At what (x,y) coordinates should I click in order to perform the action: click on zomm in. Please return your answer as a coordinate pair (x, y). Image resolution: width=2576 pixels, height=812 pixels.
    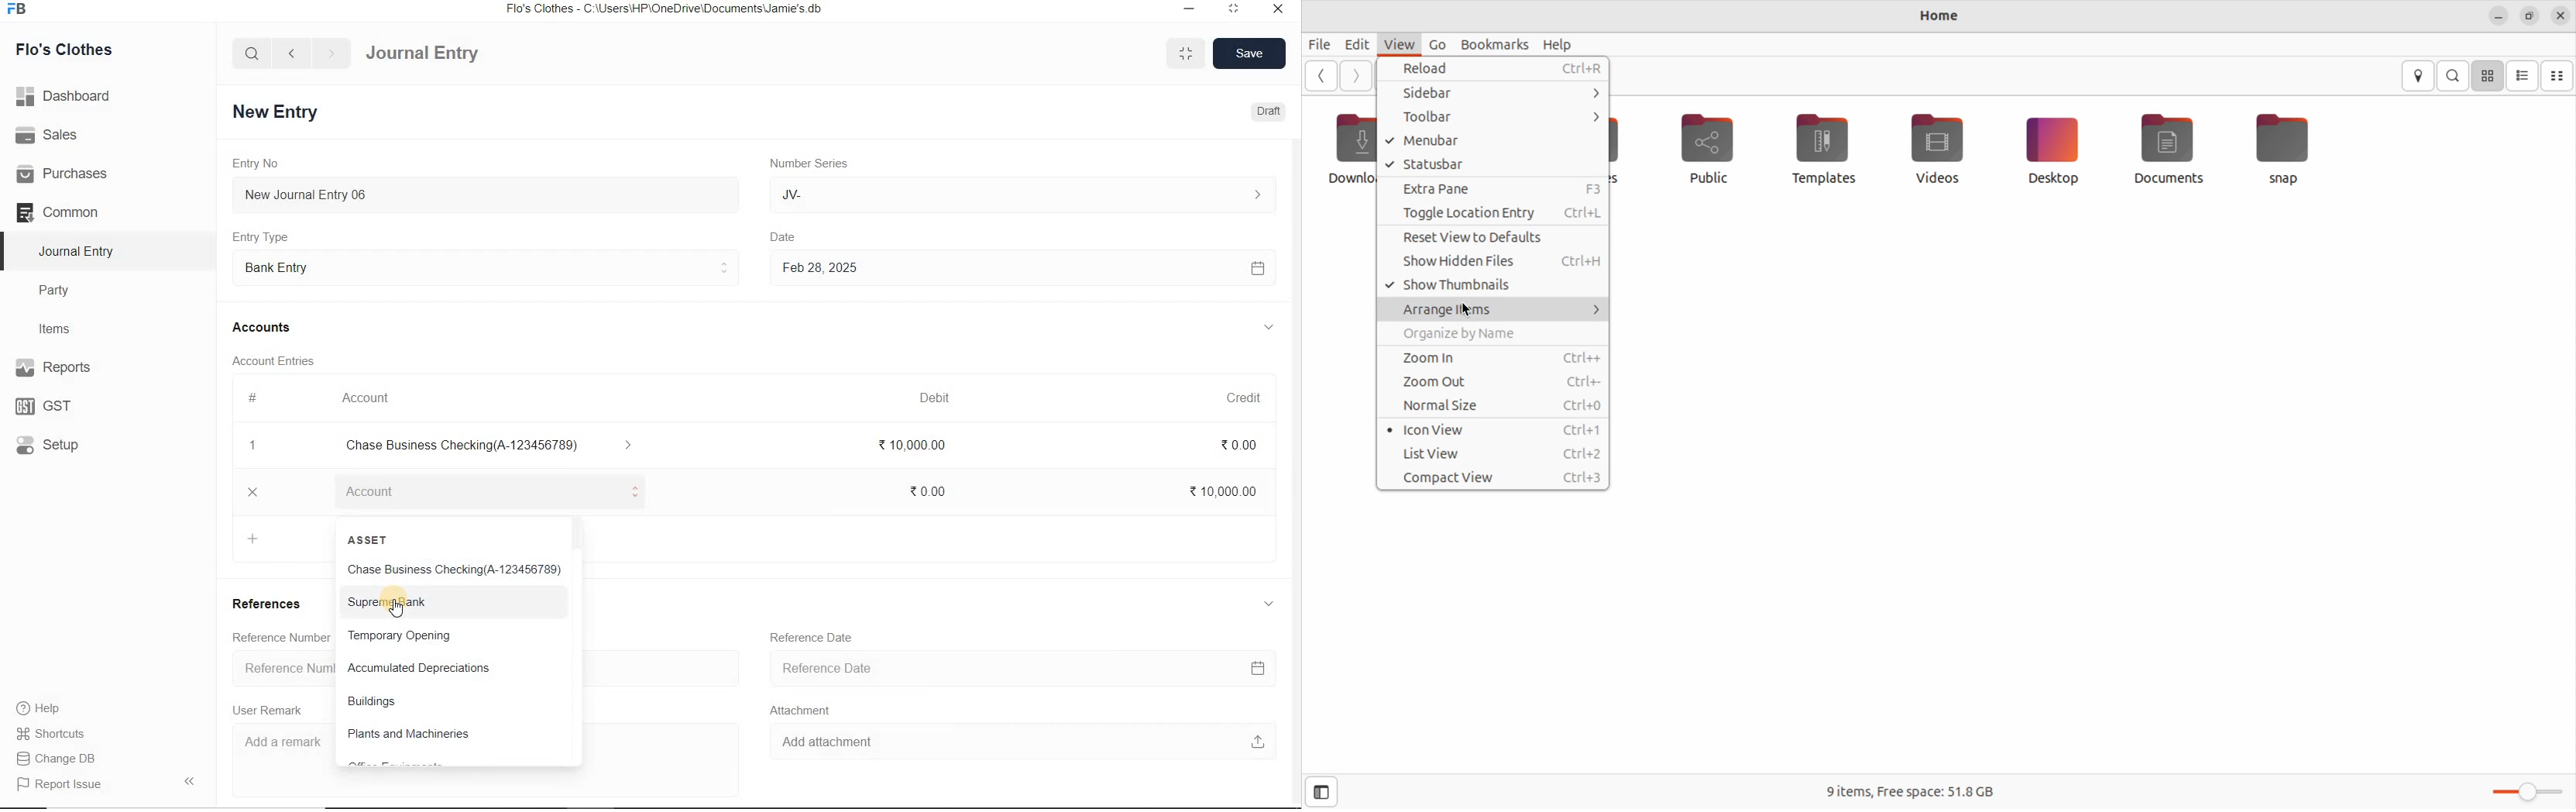
    Looking at the image, I should click on (1491, 357).